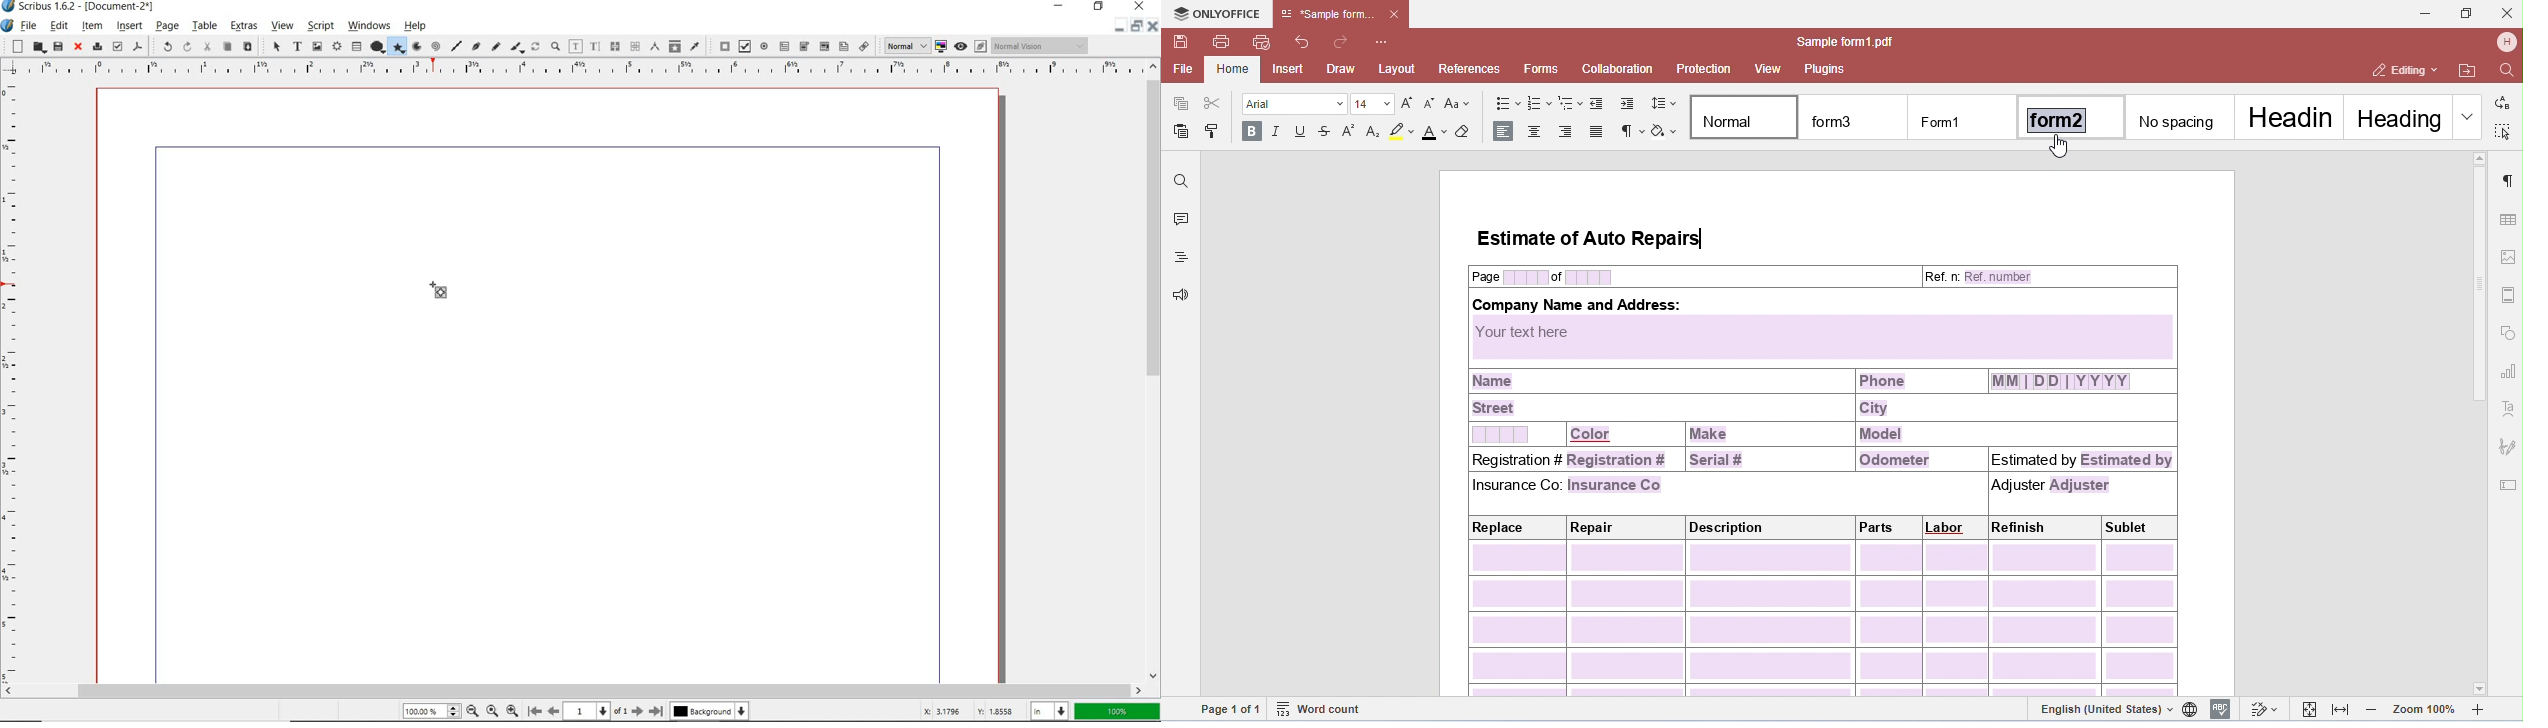  Describe the element at coordinates (970, 46) in the screenshot. I see `preview mode` at that location.